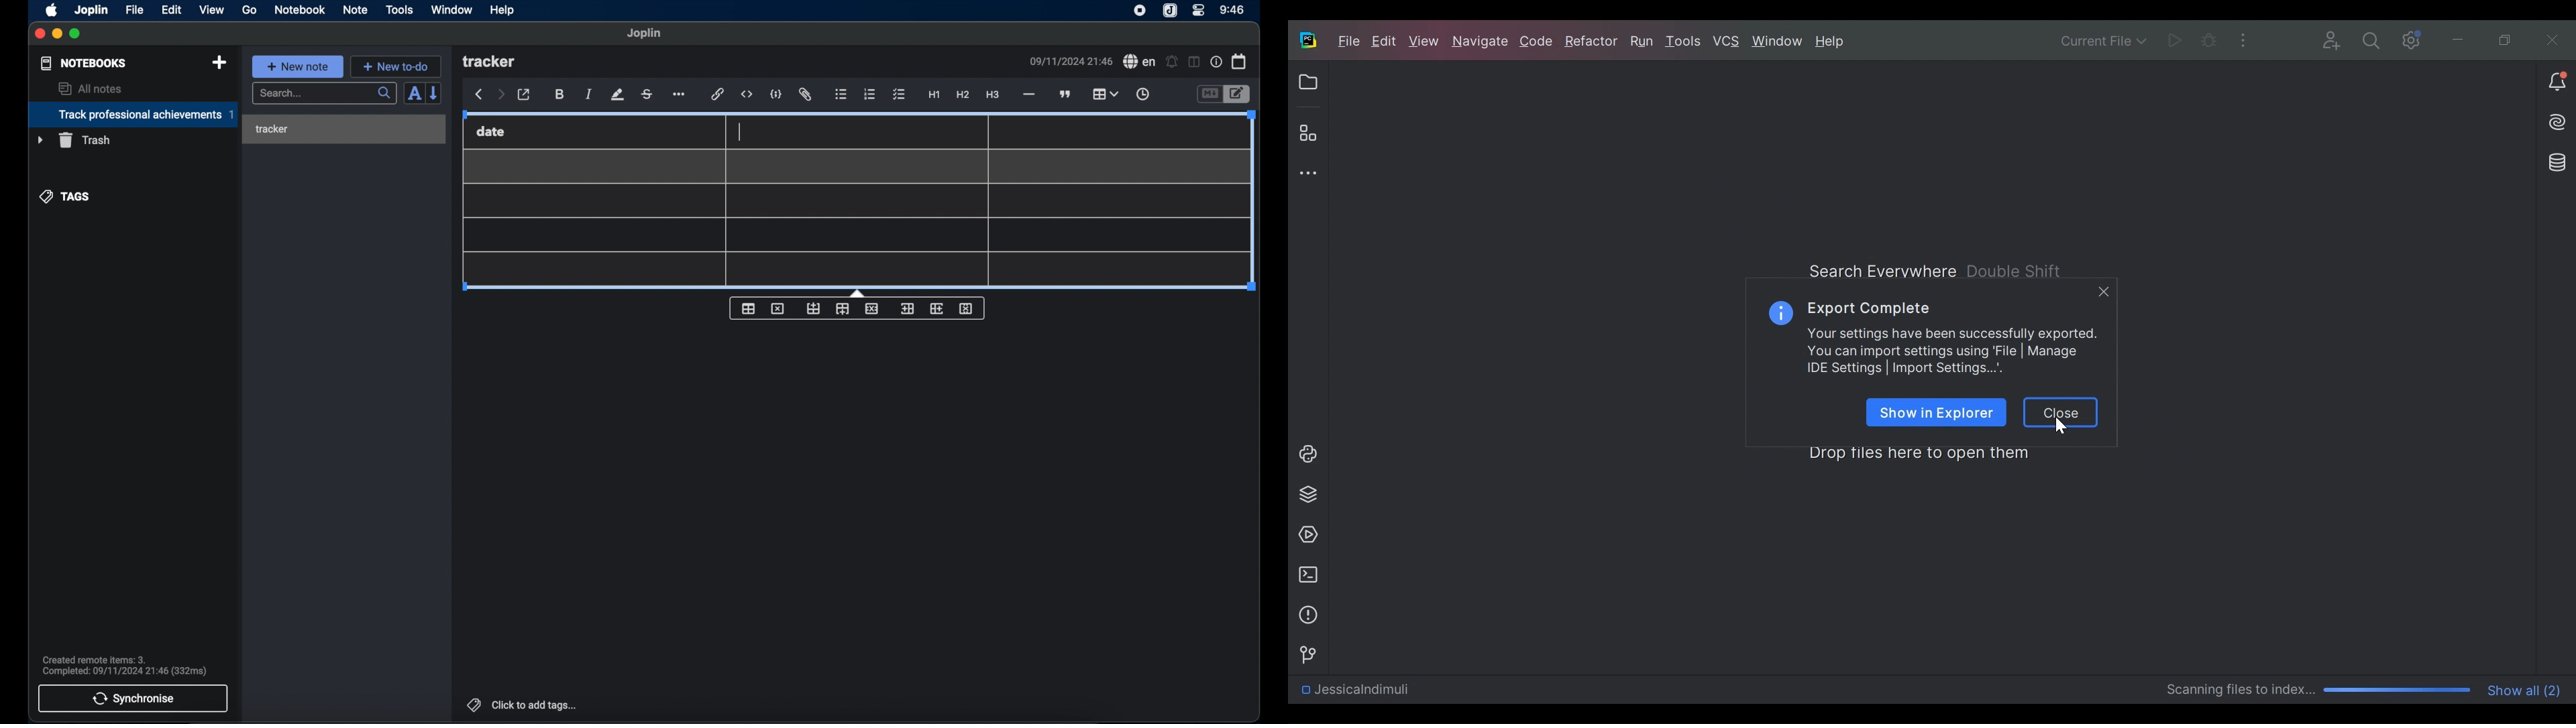 The image size is (2576, 728). What do you see at coordinates (90, 88) in the screenshot?
I see `all  notes` at bounding box center [90, 88].